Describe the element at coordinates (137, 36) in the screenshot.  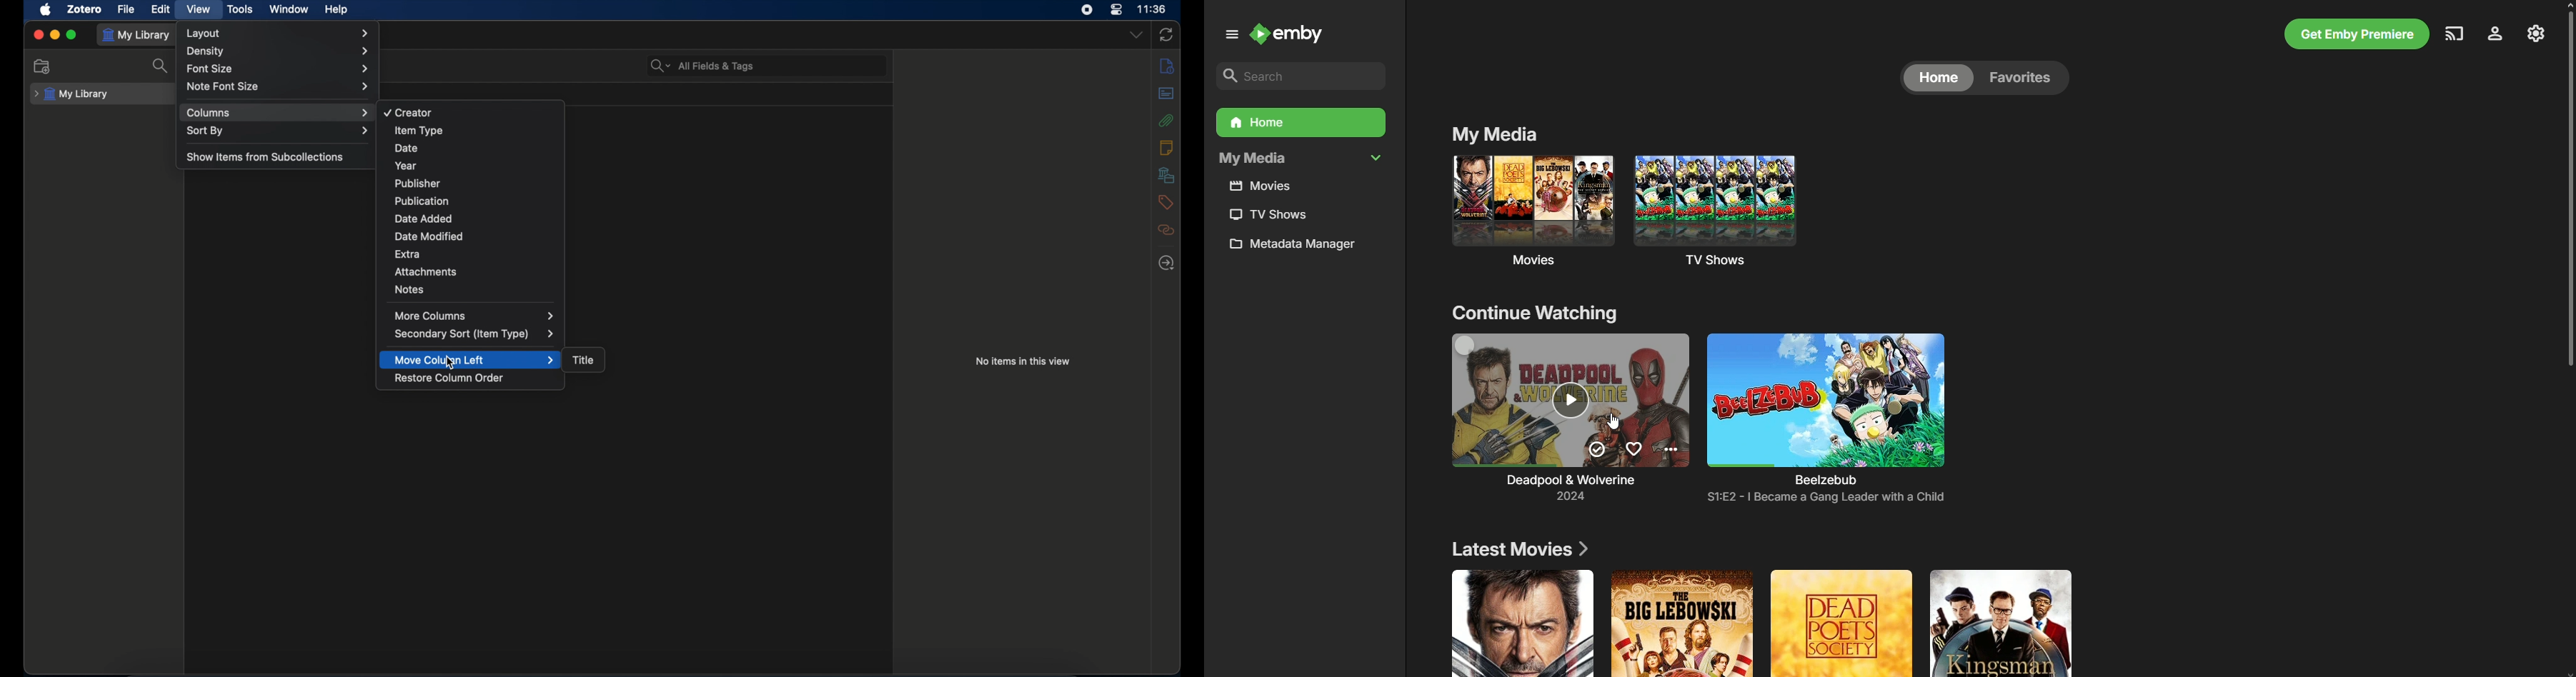
I see `my library` at that location.